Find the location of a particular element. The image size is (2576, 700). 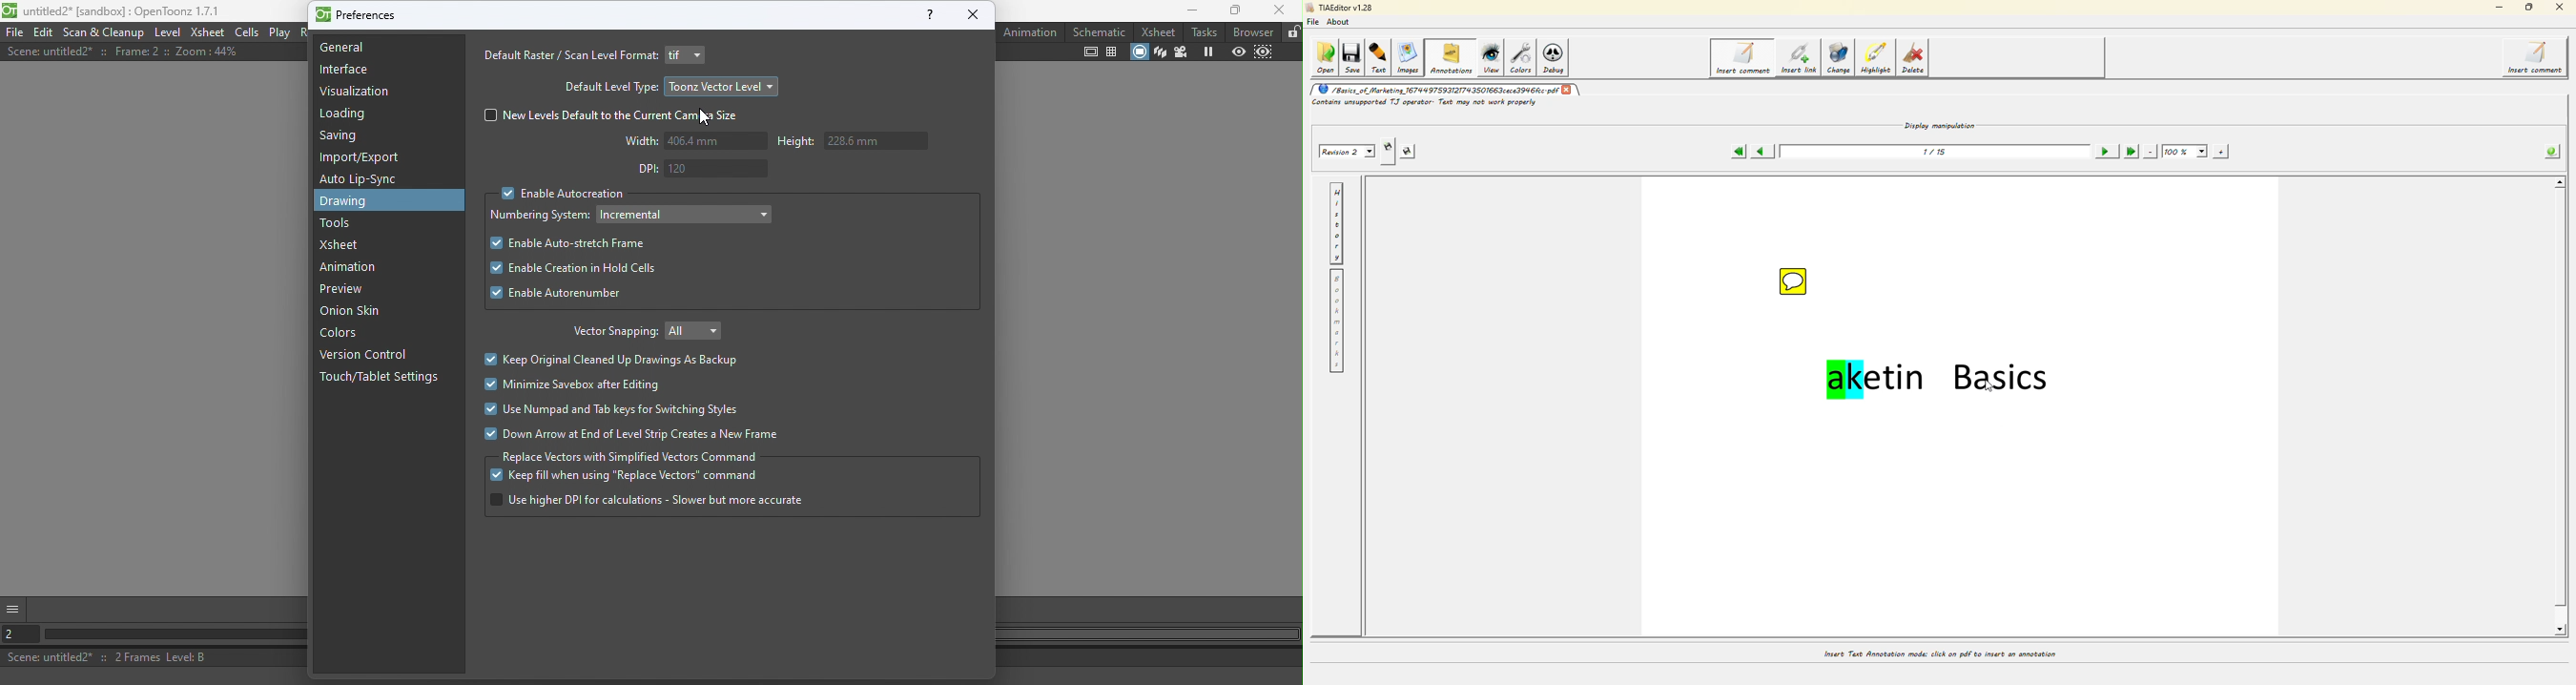

help is located at coordinates (928, 14).